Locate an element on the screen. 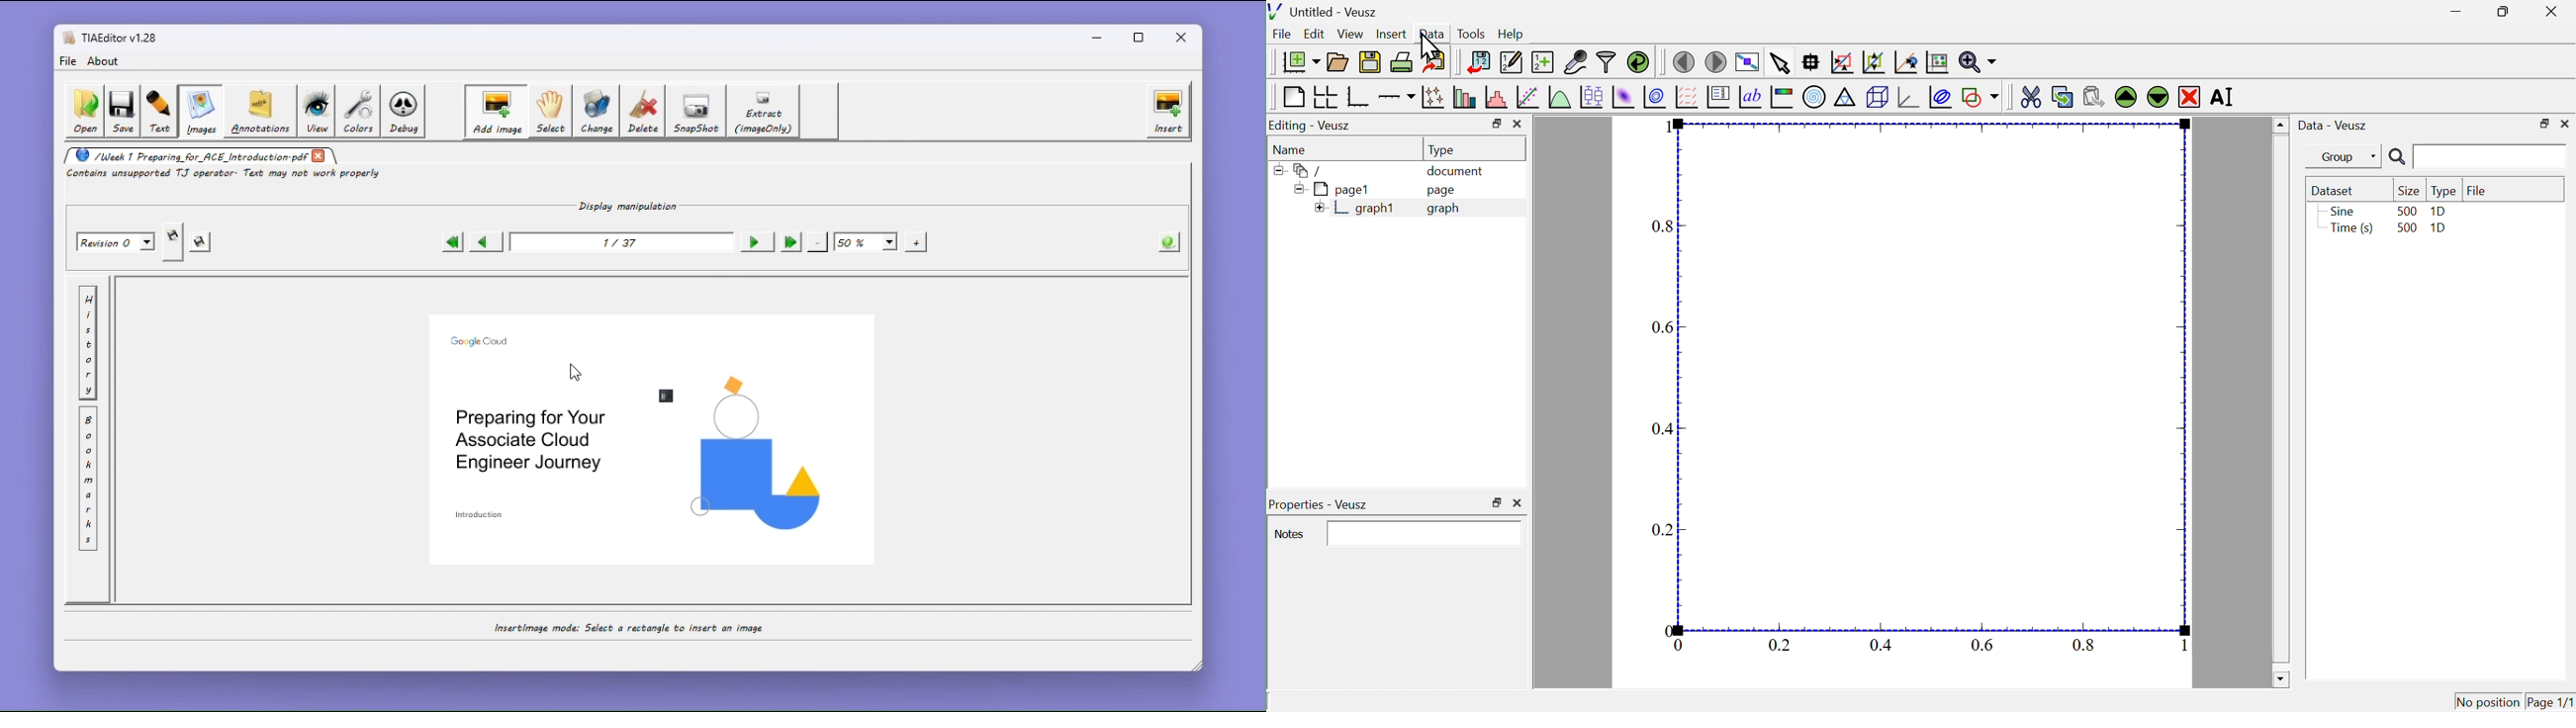 Image resolution: width=2576 pixels, height=728 pixels. maximize is located at coordinates (1494, 123).